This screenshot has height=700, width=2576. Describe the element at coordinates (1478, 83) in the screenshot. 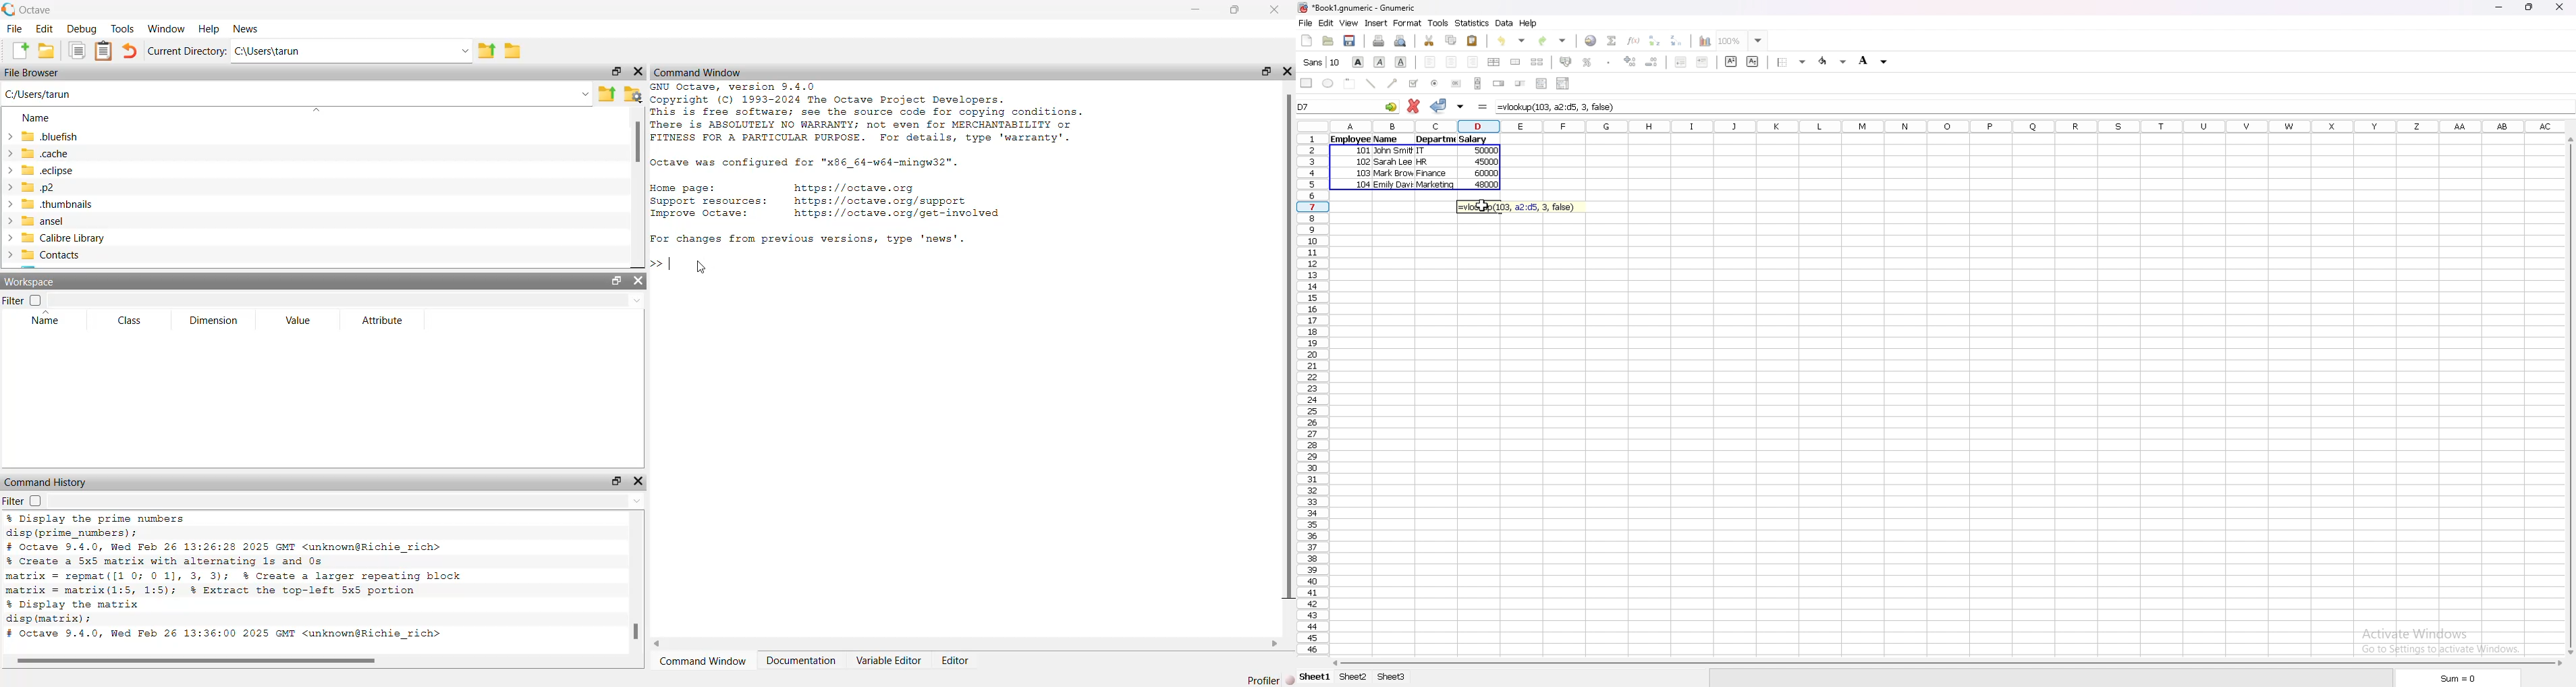

I see `scroll bar` at that location.